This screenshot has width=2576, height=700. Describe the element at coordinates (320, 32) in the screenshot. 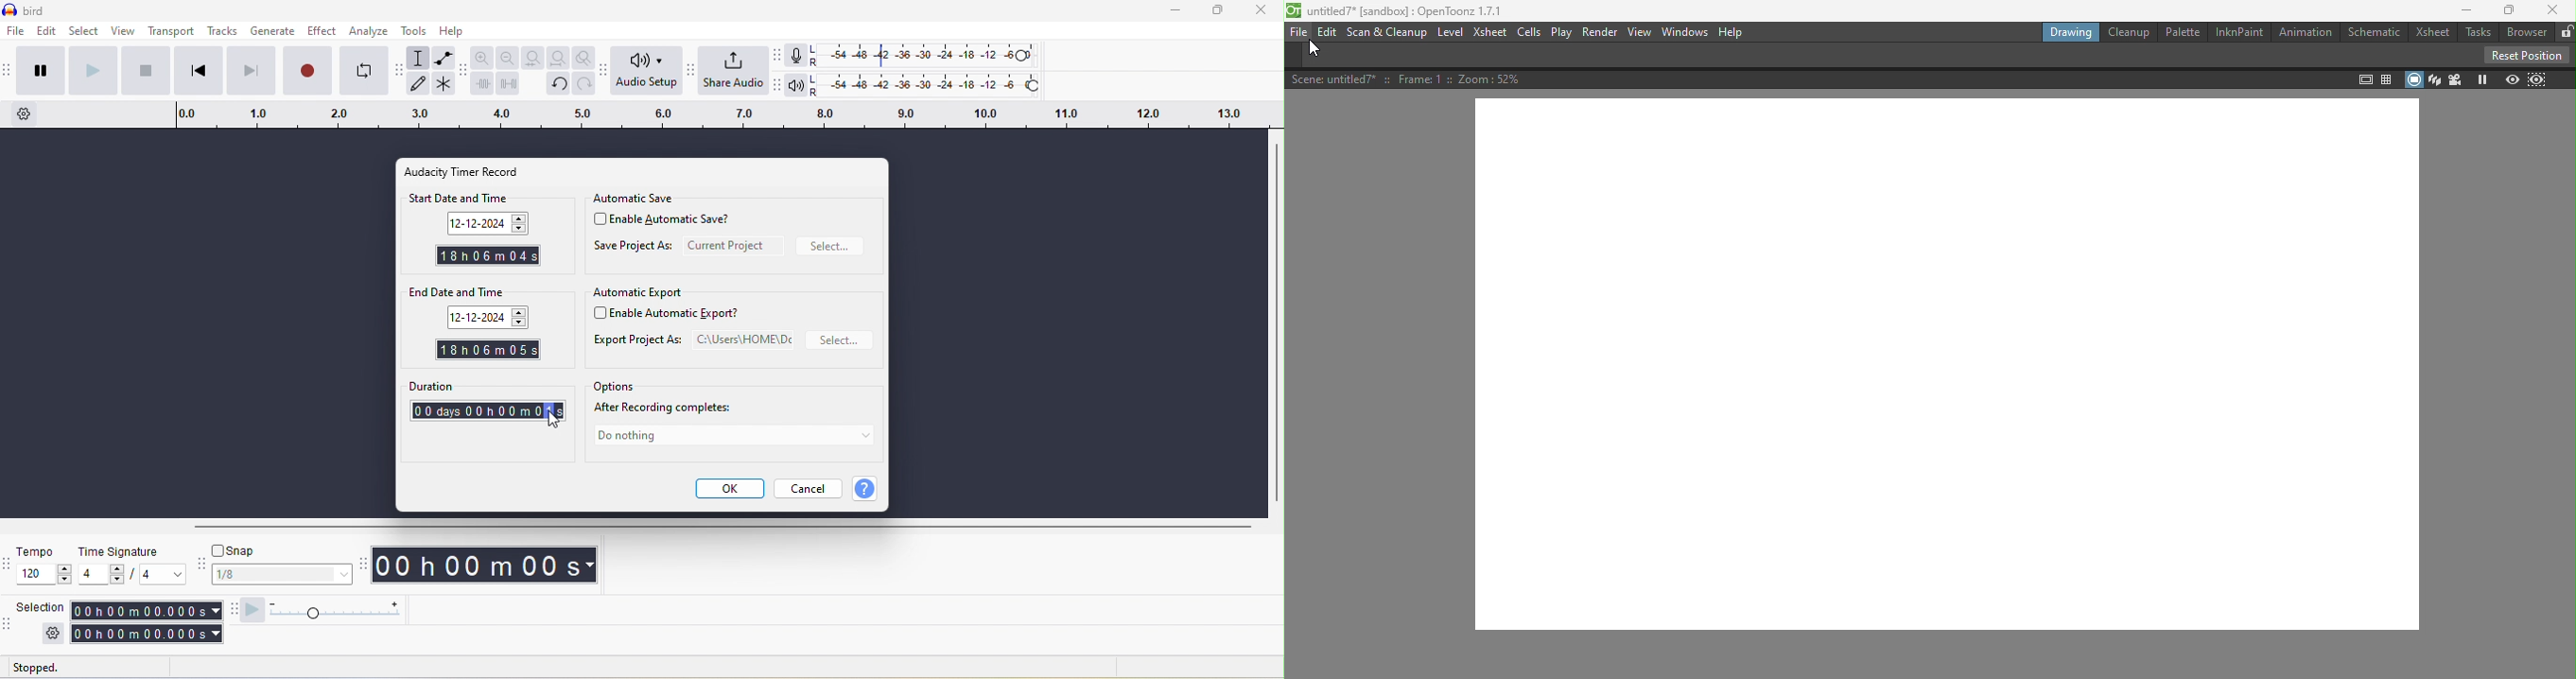

I see `effect` at that location.